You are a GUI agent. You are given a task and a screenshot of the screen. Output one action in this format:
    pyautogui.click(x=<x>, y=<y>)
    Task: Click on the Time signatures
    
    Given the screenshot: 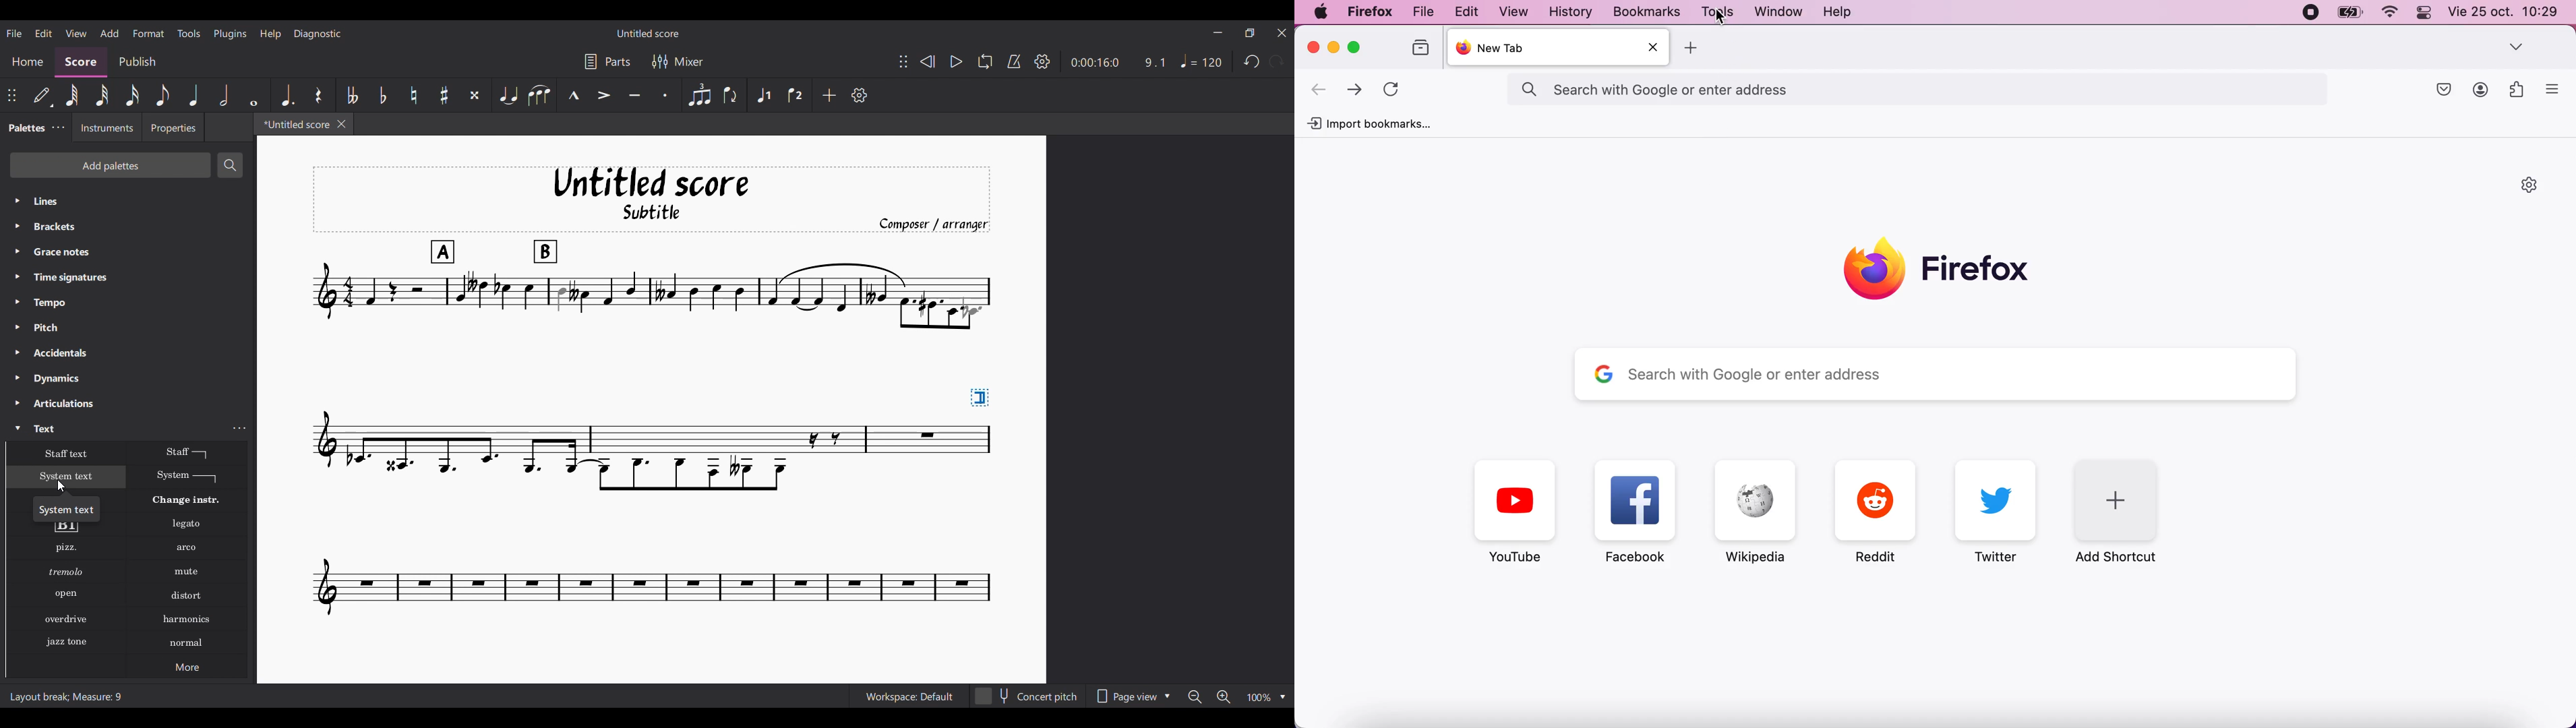 What is the action you would take?
    pyautogui.click(x=129, y=277)
    